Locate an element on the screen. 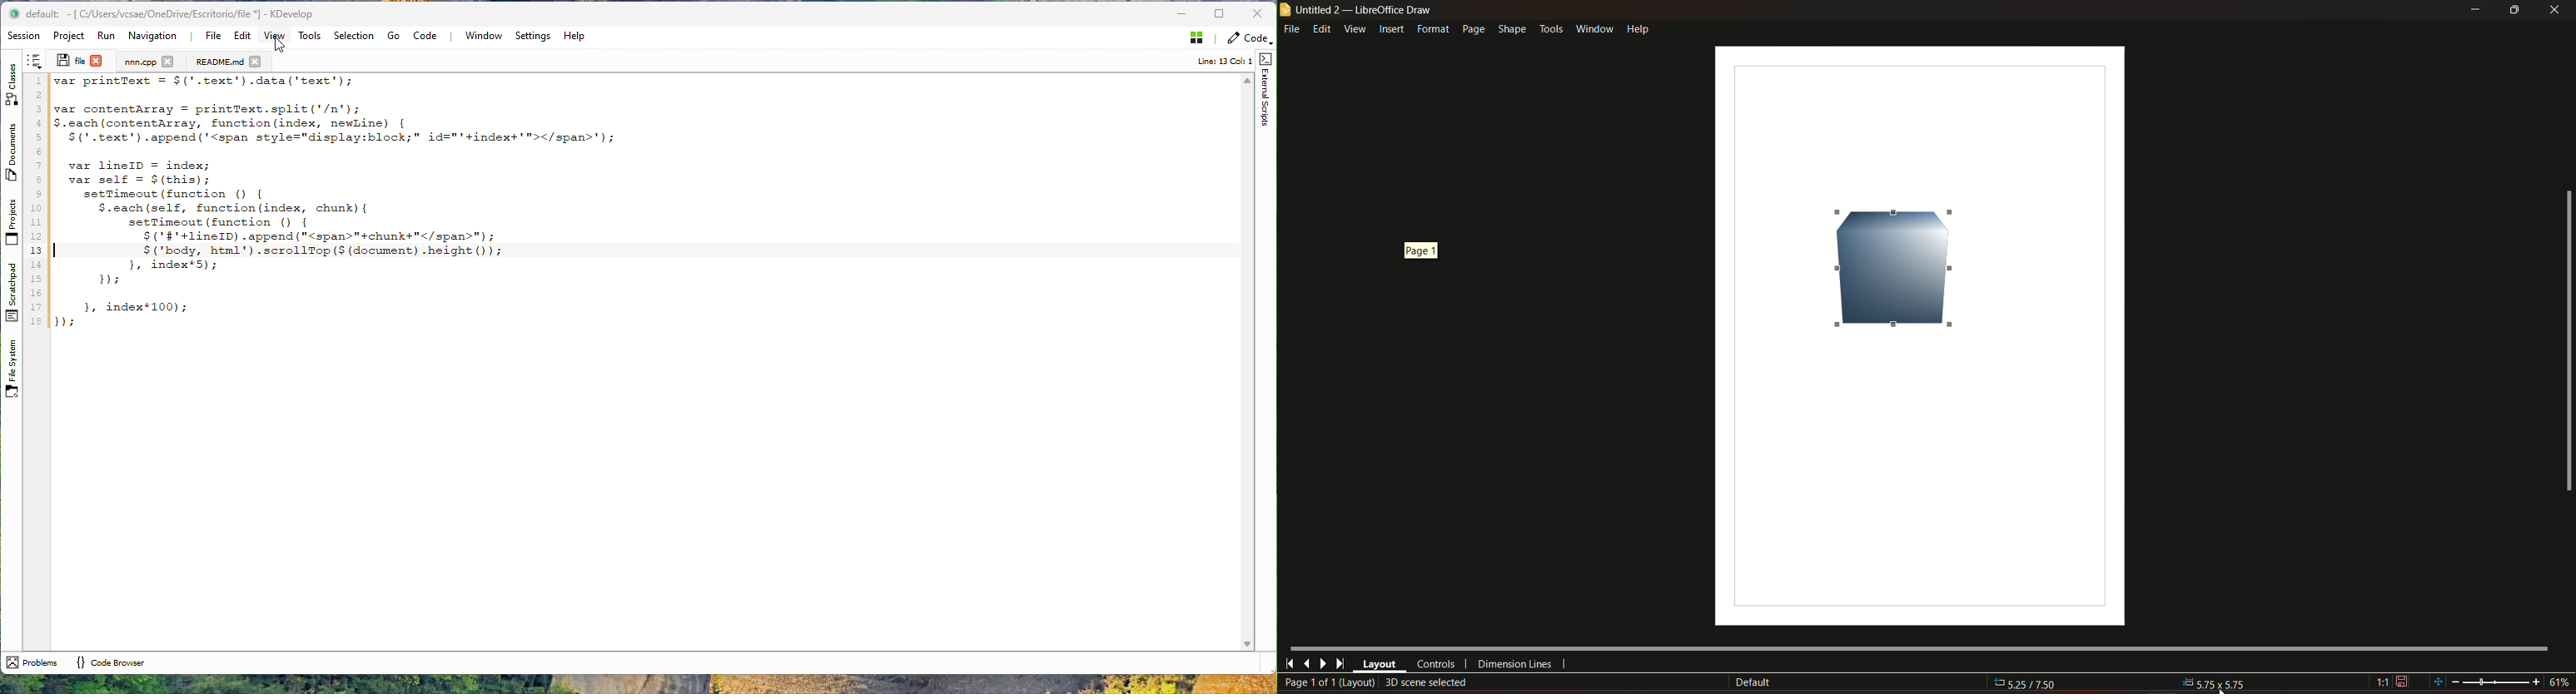 The width and height of the screenshot is (2576, 700). next page is located at coordinates (1323, 664).